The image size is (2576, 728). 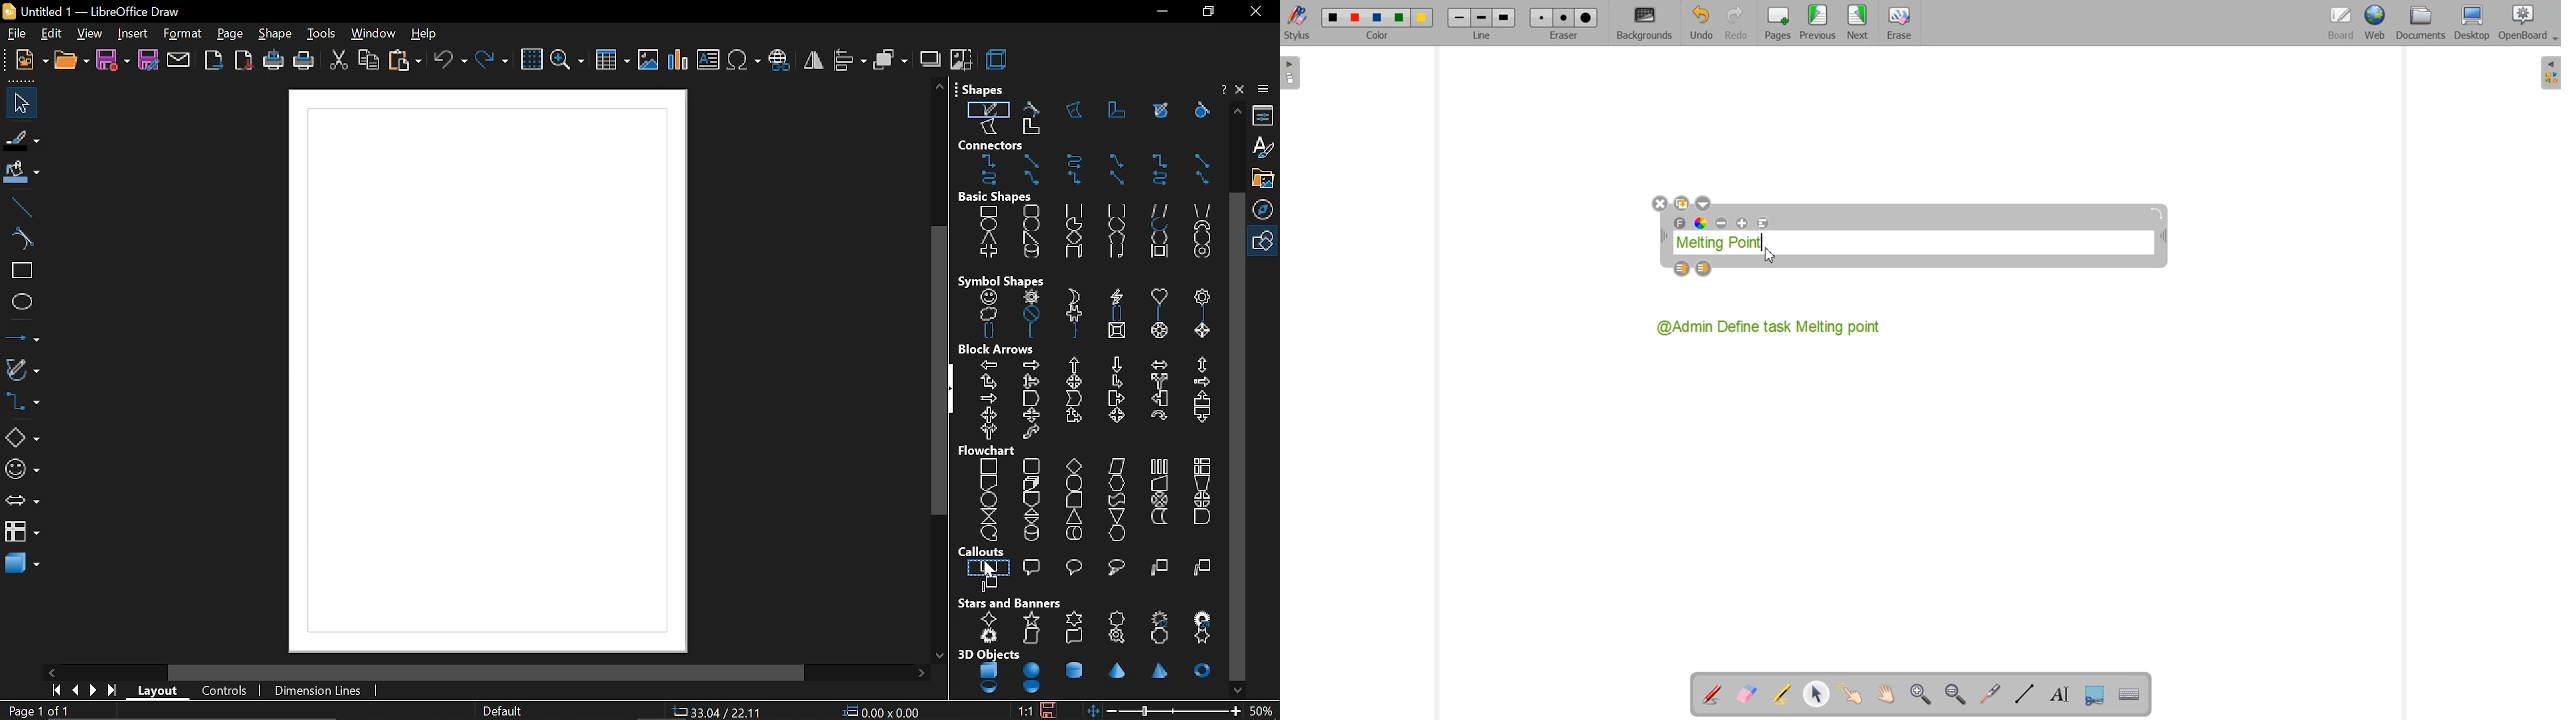 I want to click on connectors, so click(x=993, y=145).